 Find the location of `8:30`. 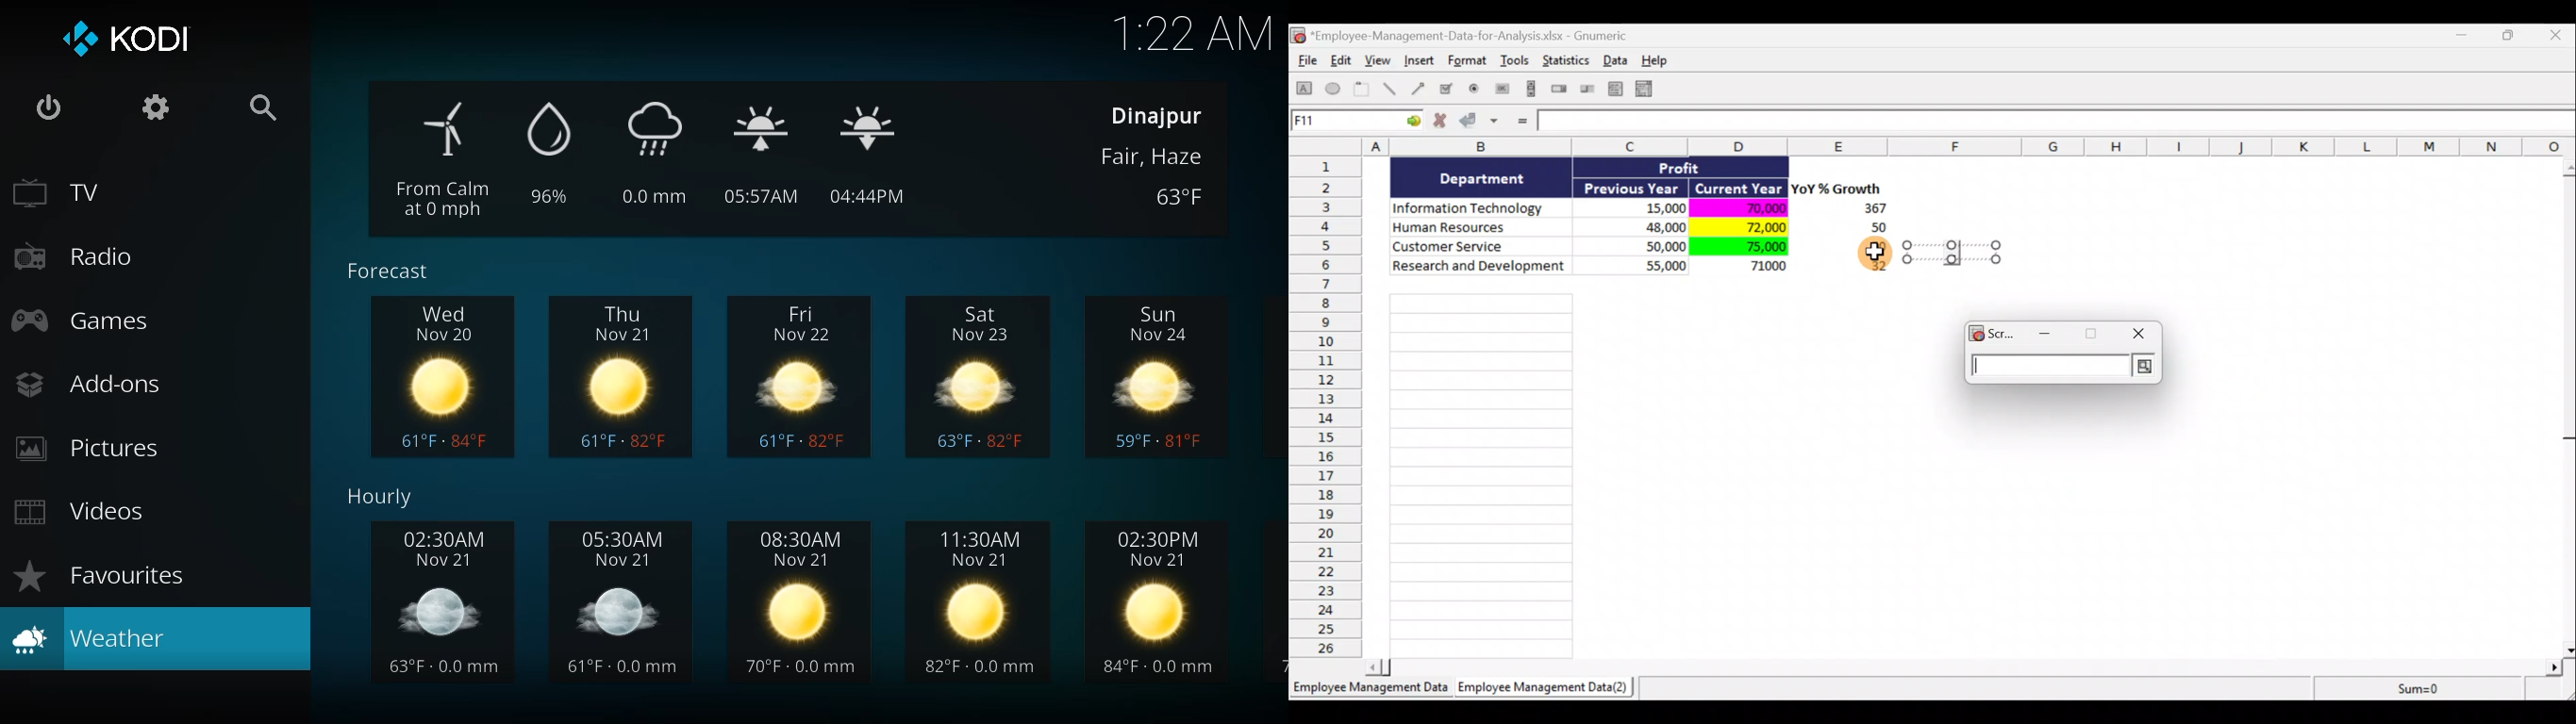

8:30 is located at coordinates (802, 602).